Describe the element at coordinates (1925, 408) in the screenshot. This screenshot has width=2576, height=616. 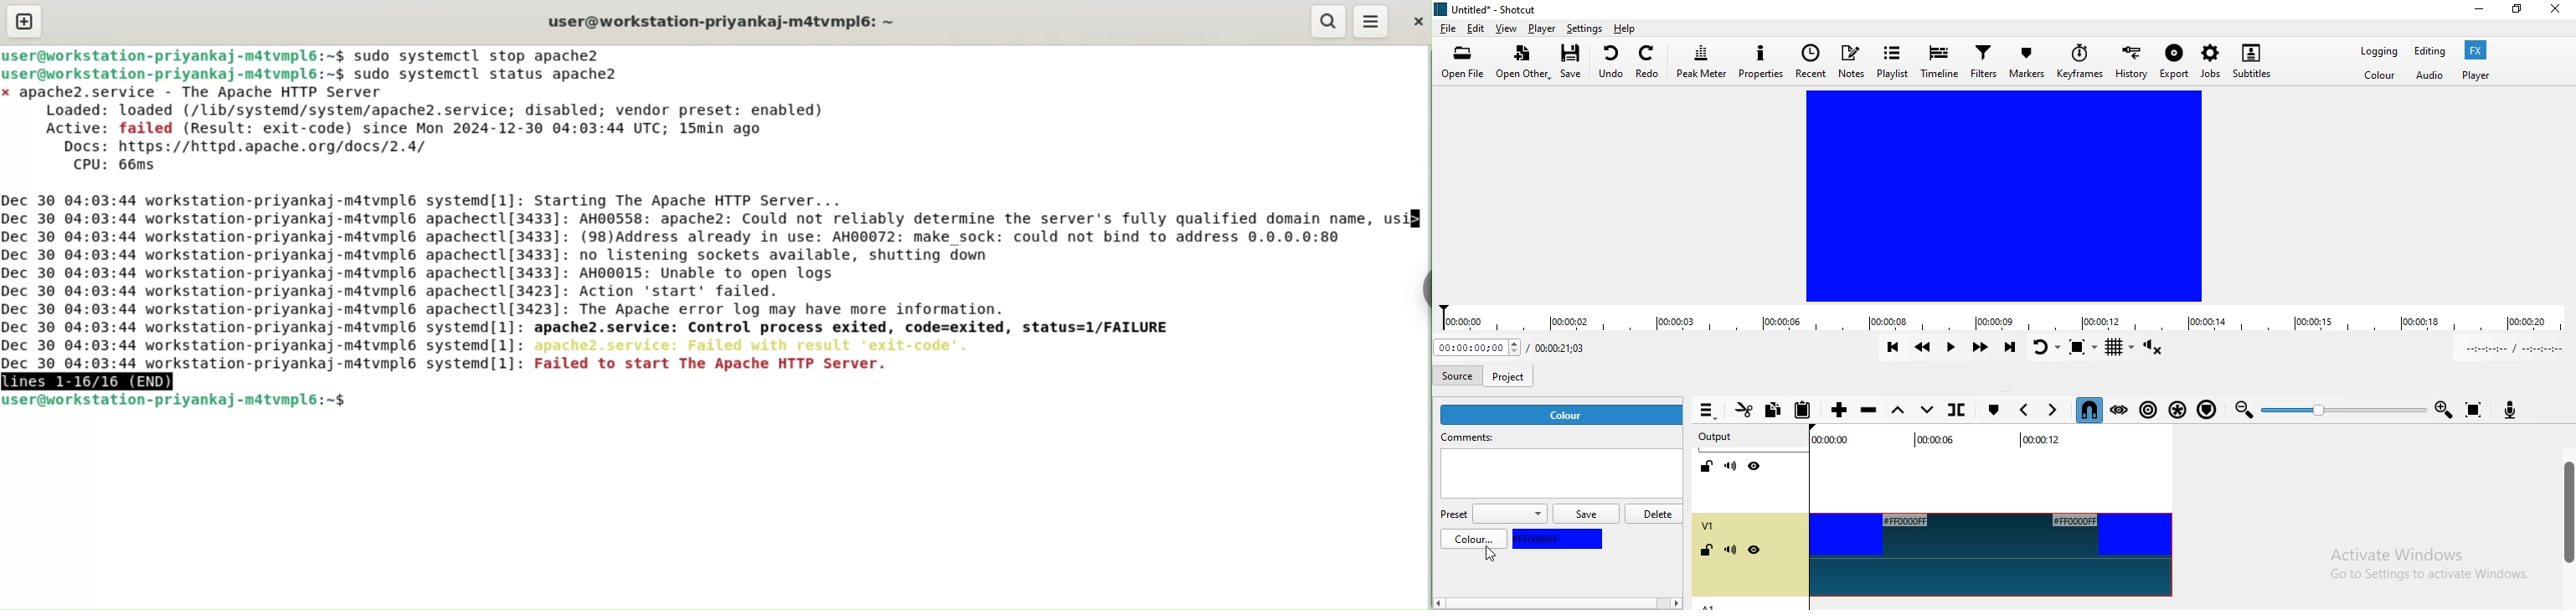
I see `overwrite` at that location.